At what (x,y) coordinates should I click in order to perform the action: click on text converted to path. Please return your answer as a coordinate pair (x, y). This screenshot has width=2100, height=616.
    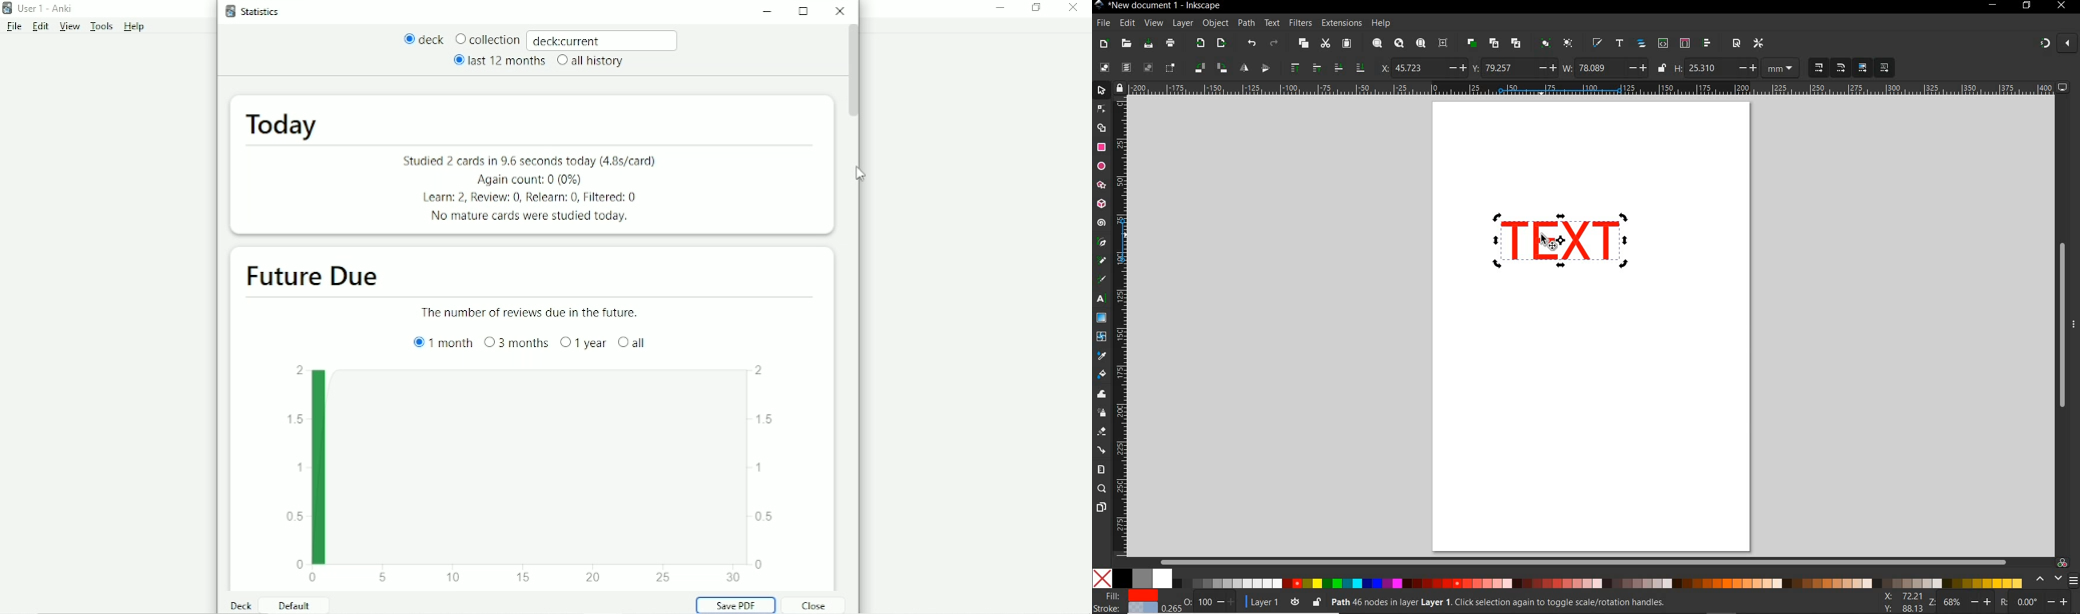
    Looking at the image, I should click on (1561, 239).